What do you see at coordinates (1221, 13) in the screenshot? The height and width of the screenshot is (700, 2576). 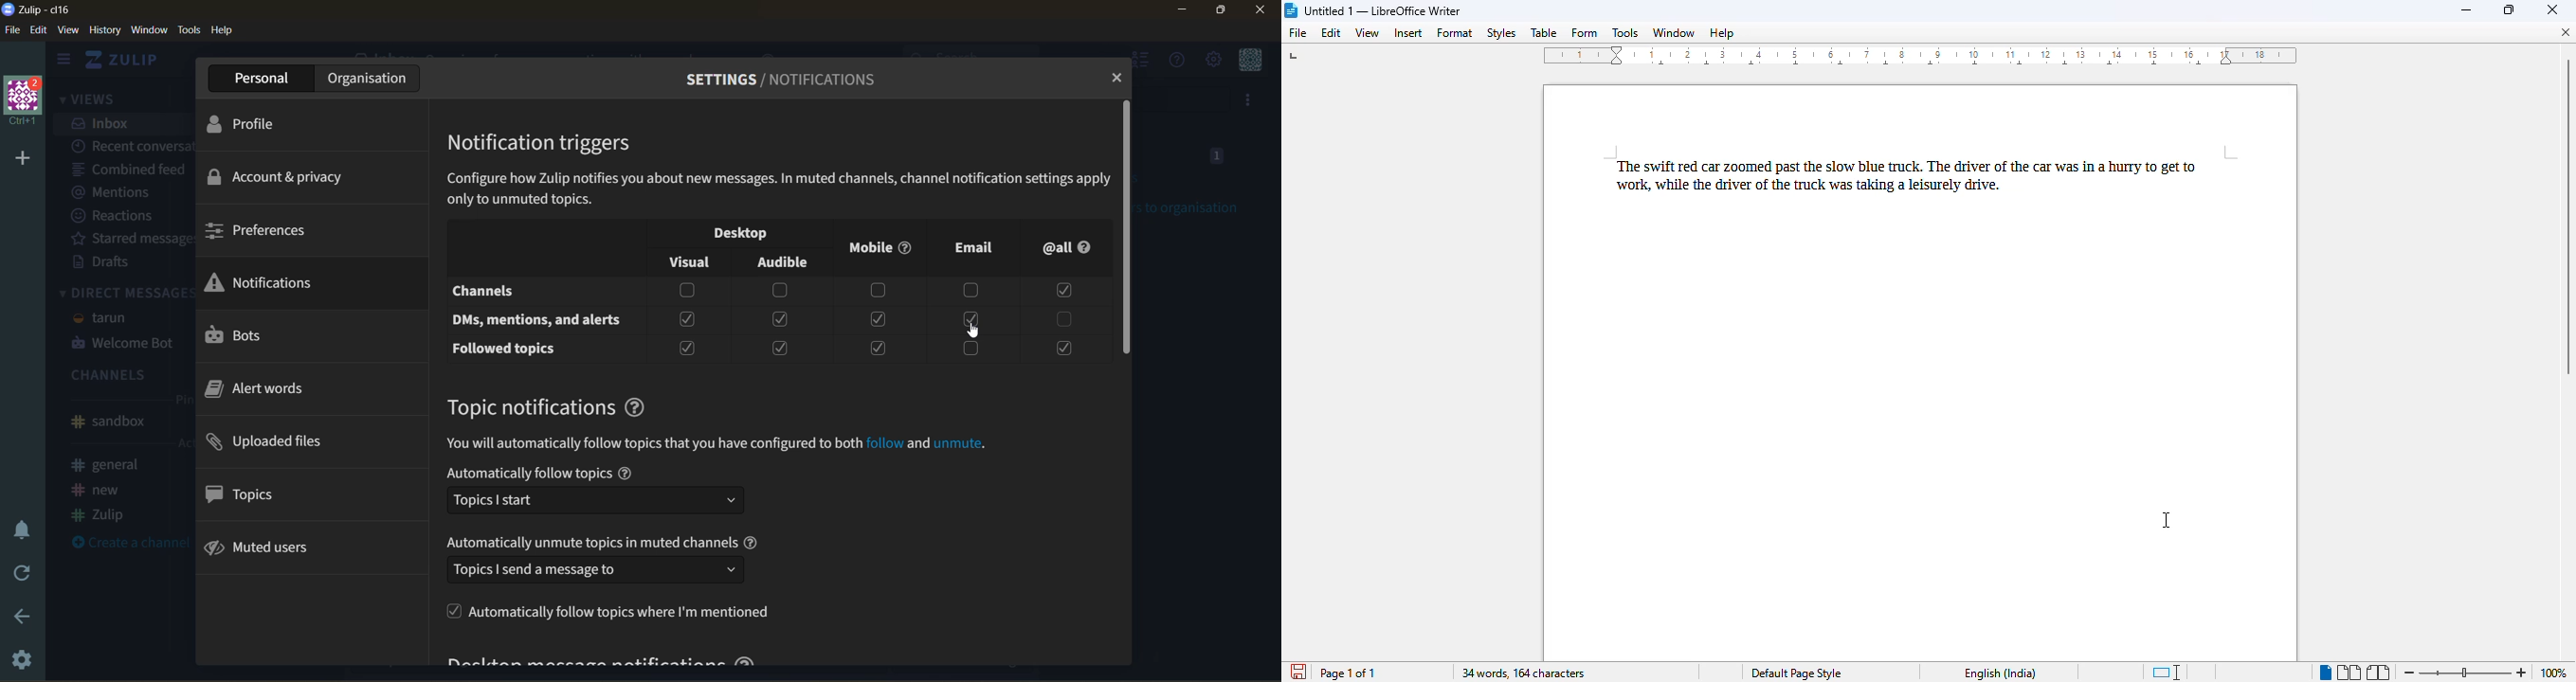 I see `maximize` at bounding box center [1221, 13].